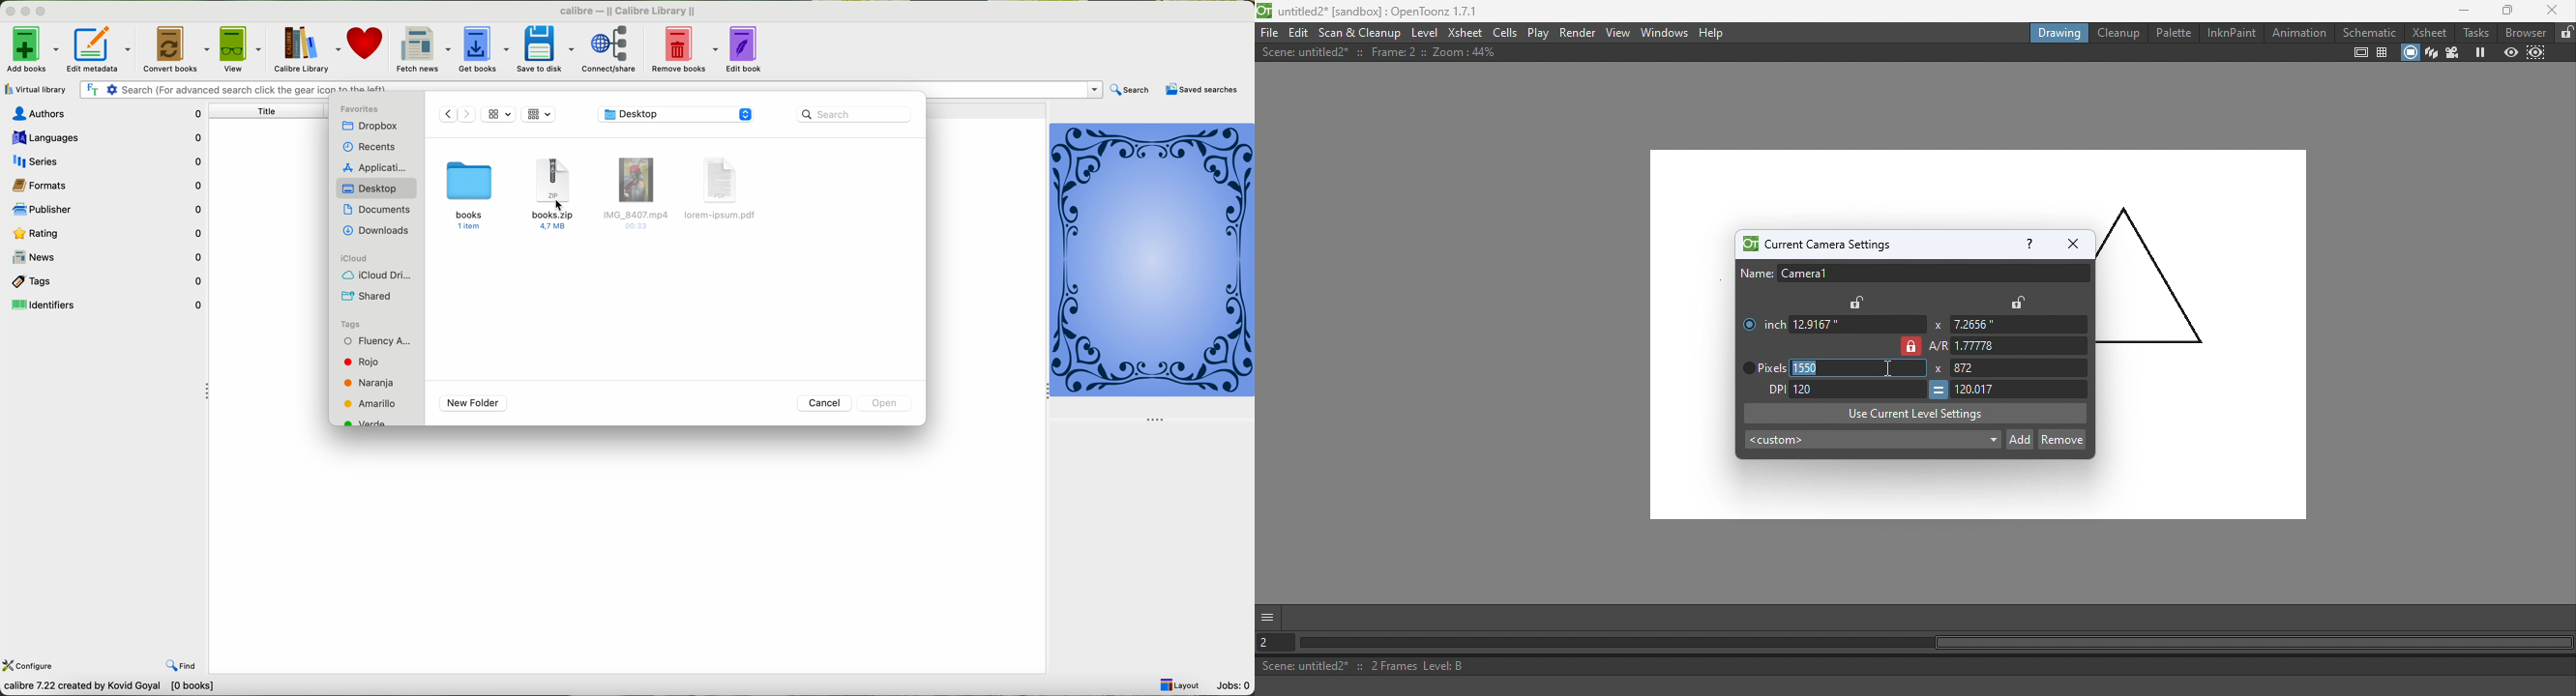 This screenshot has height=700, width=2576. I want to click on tags, so click(357, 324).